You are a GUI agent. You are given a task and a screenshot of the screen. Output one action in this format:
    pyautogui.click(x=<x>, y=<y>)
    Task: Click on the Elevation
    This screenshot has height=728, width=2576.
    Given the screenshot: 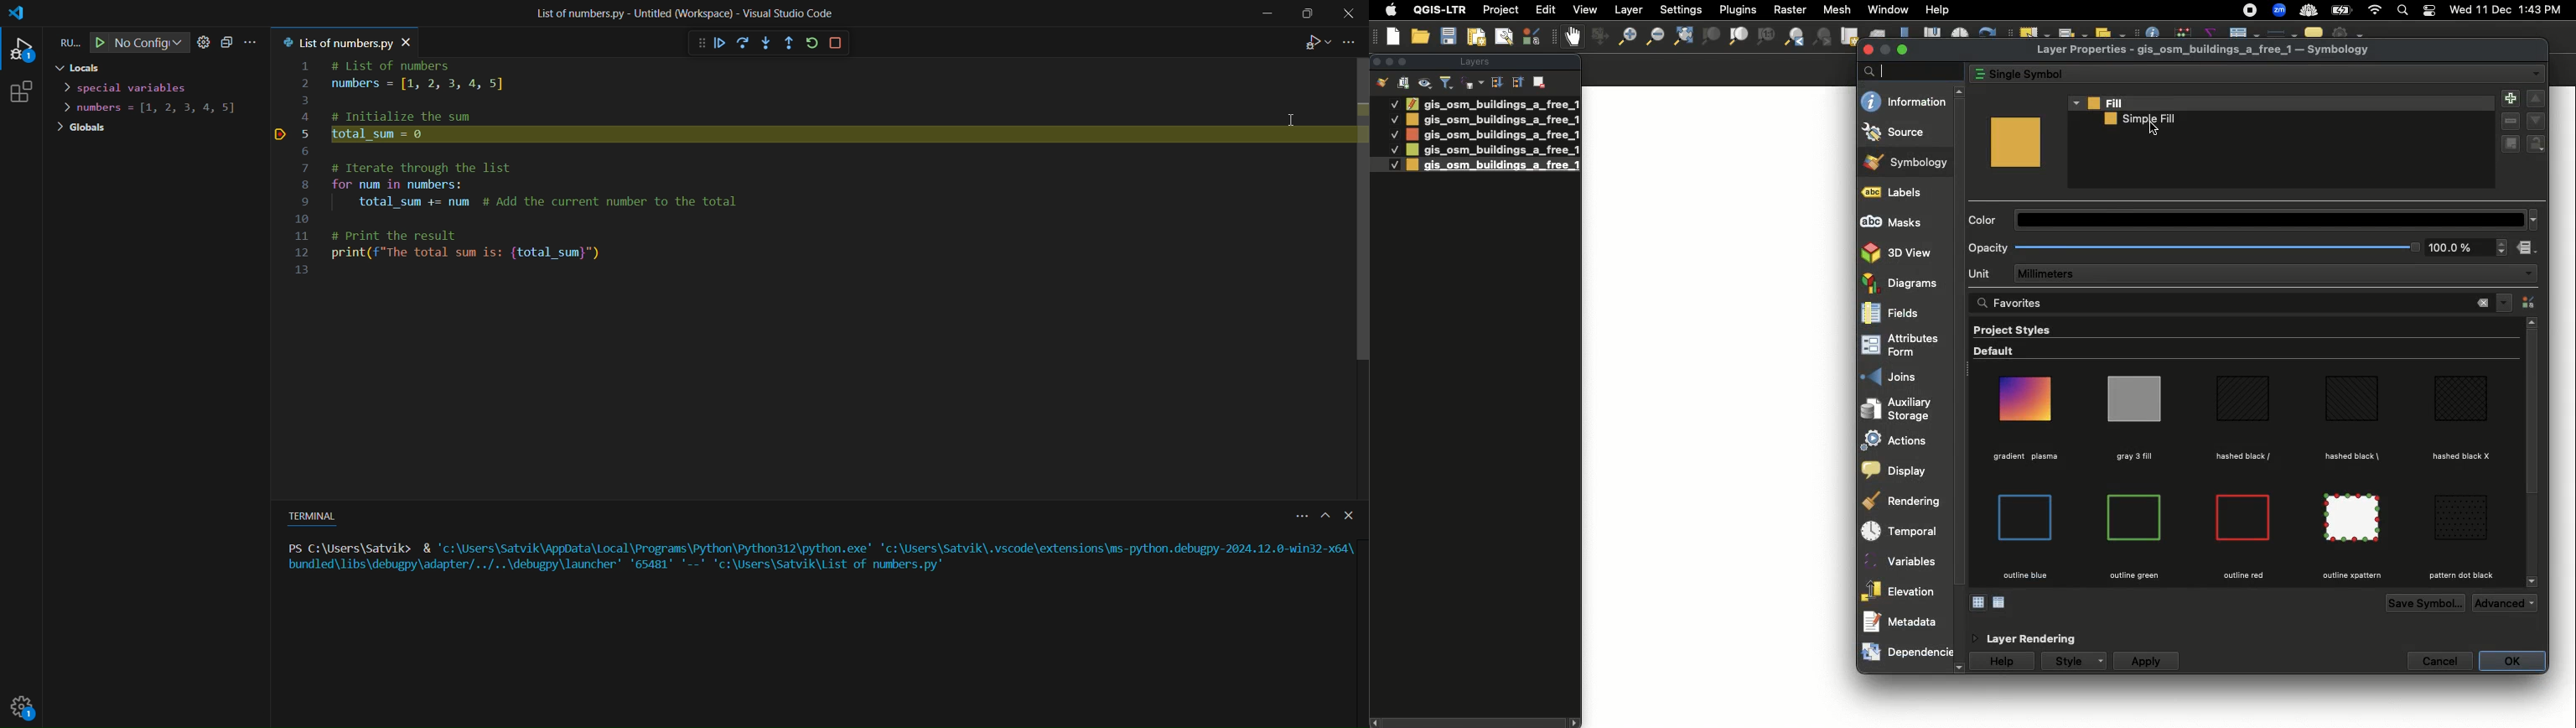 What is the action you would take?
    pyautogui.click(x=1904, y=591)
    